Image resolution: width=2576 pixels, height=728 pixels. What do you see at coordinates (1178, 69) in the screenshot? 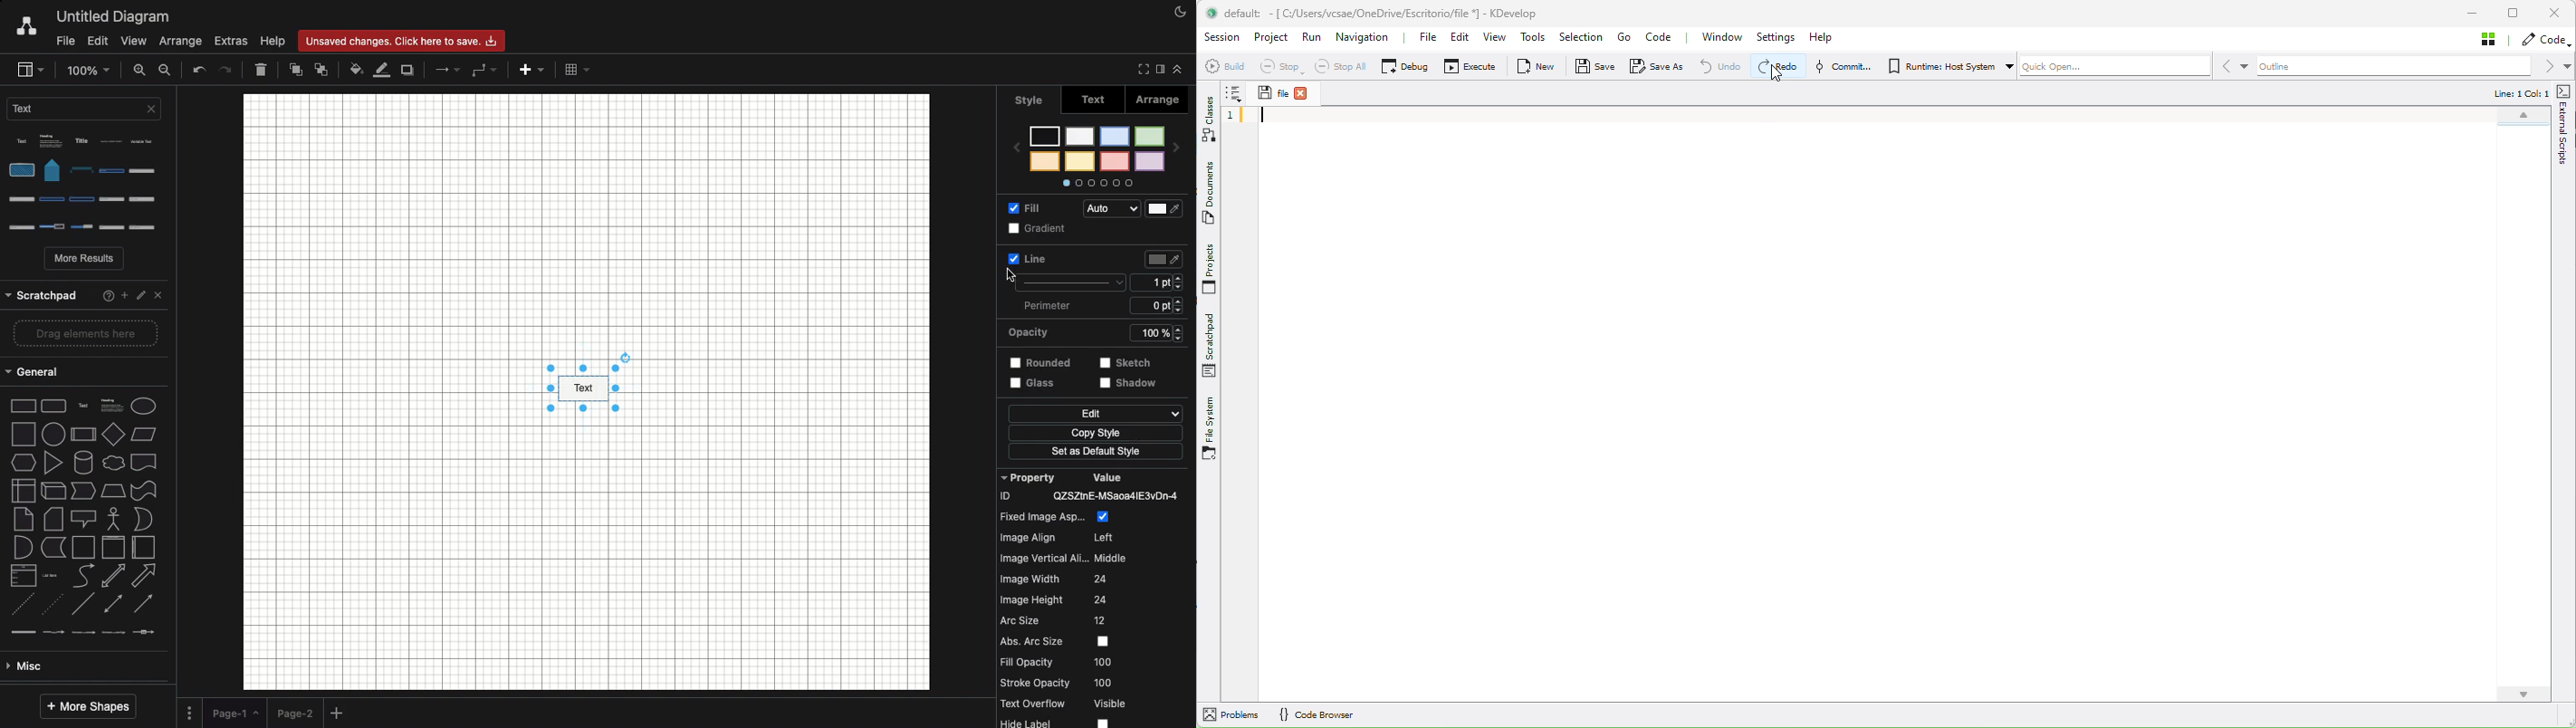
I see `Collapse` at bounding box center [1178, 69].